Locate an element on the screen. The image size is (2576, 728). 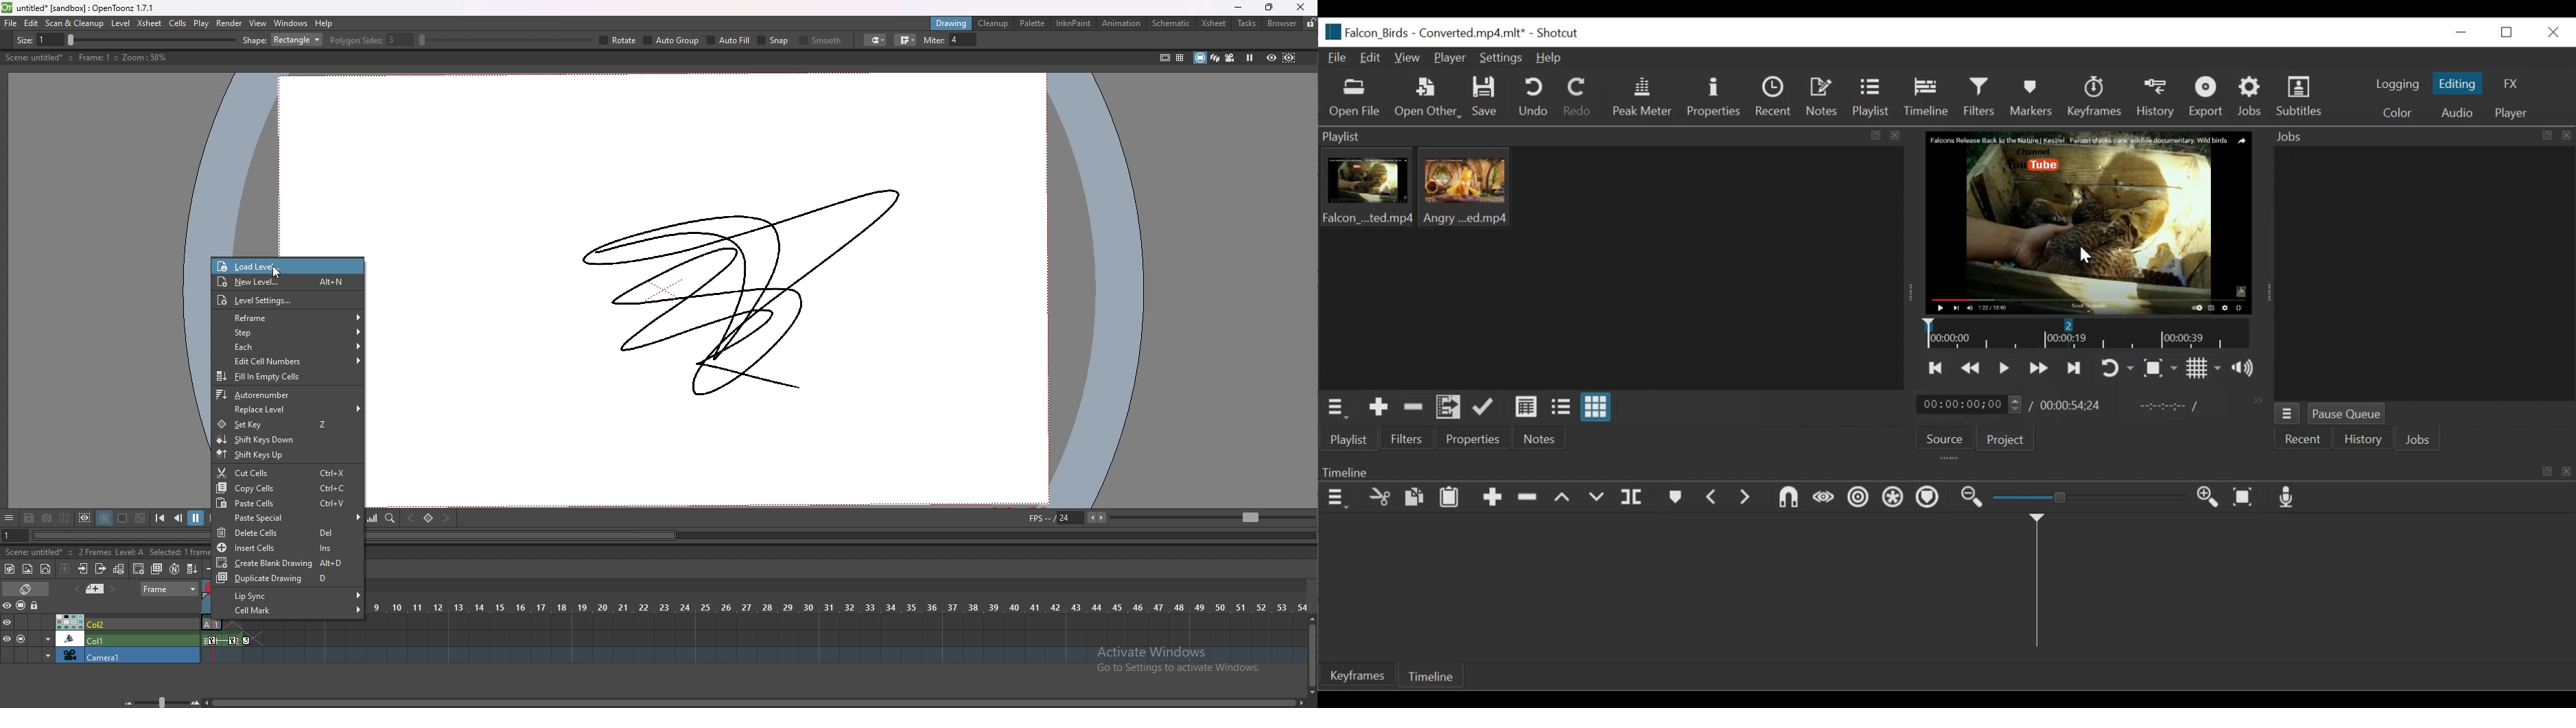
Jobs Panel is located at coordinates (2420, 136).